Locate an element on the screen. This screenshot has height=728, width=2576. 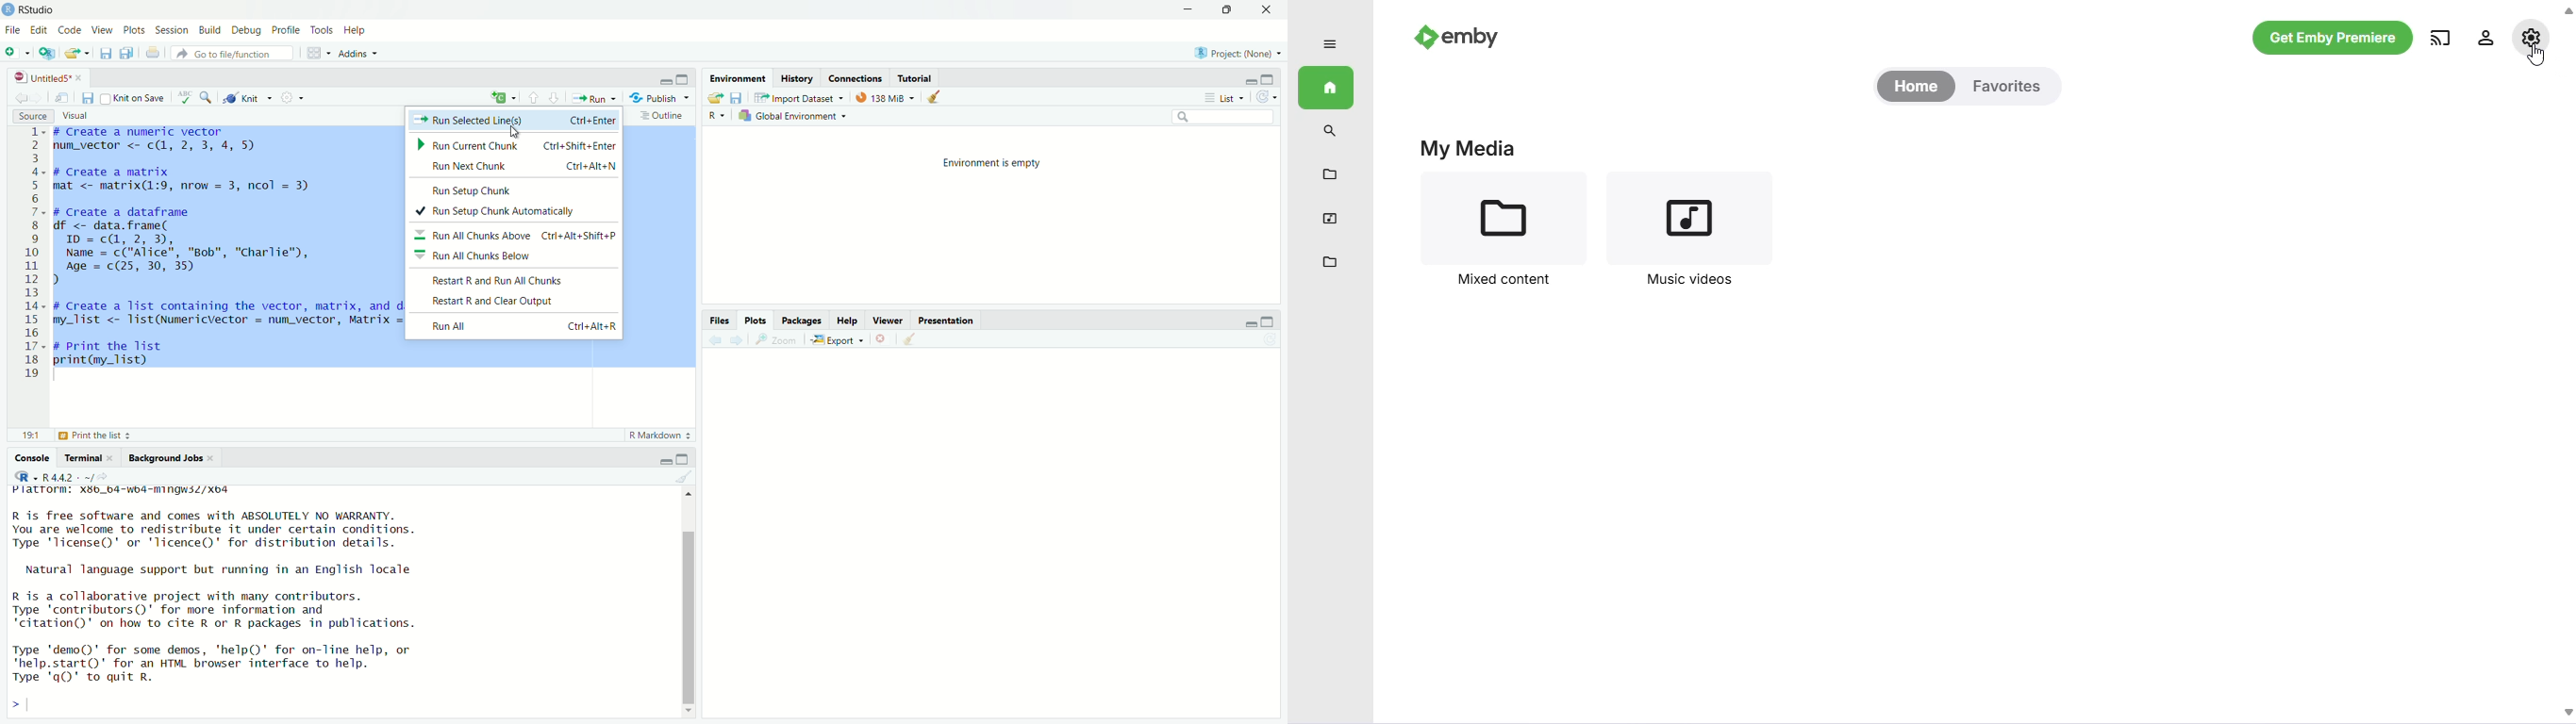
settings is located at coordinates (294, 99).